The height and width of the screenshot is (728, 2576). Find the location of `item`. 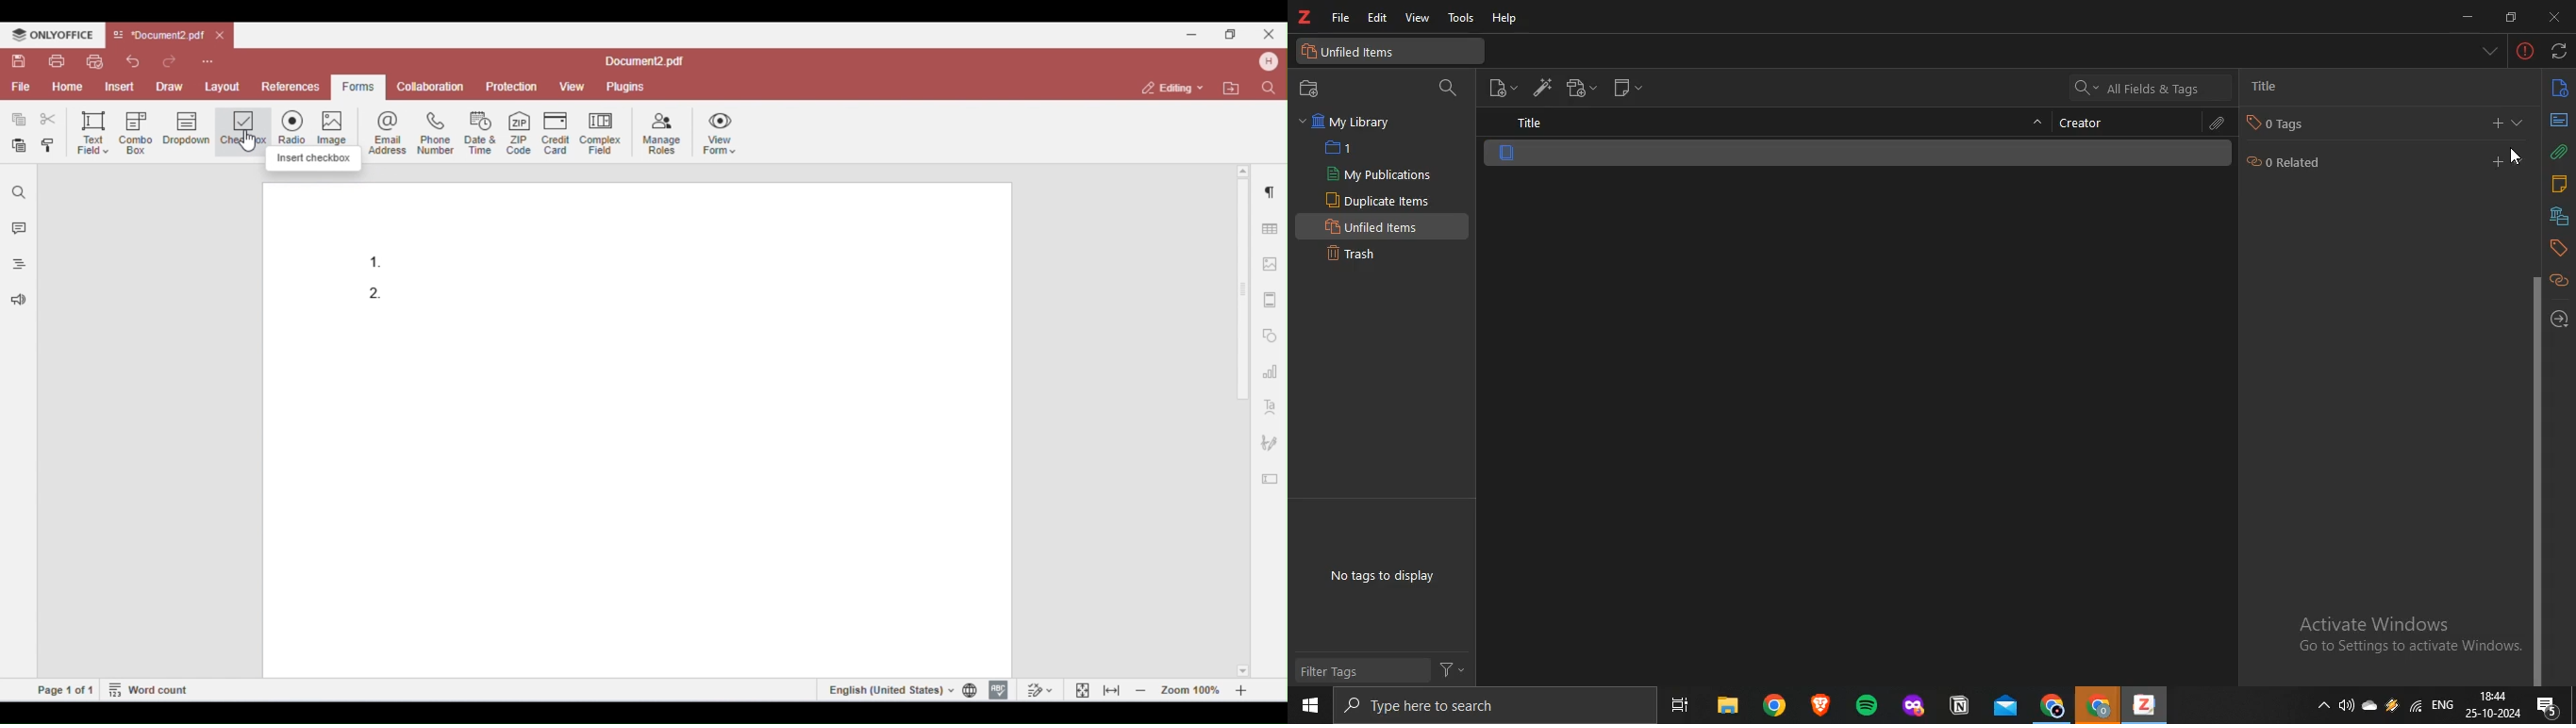

item is located at coordinates (1858, 156).